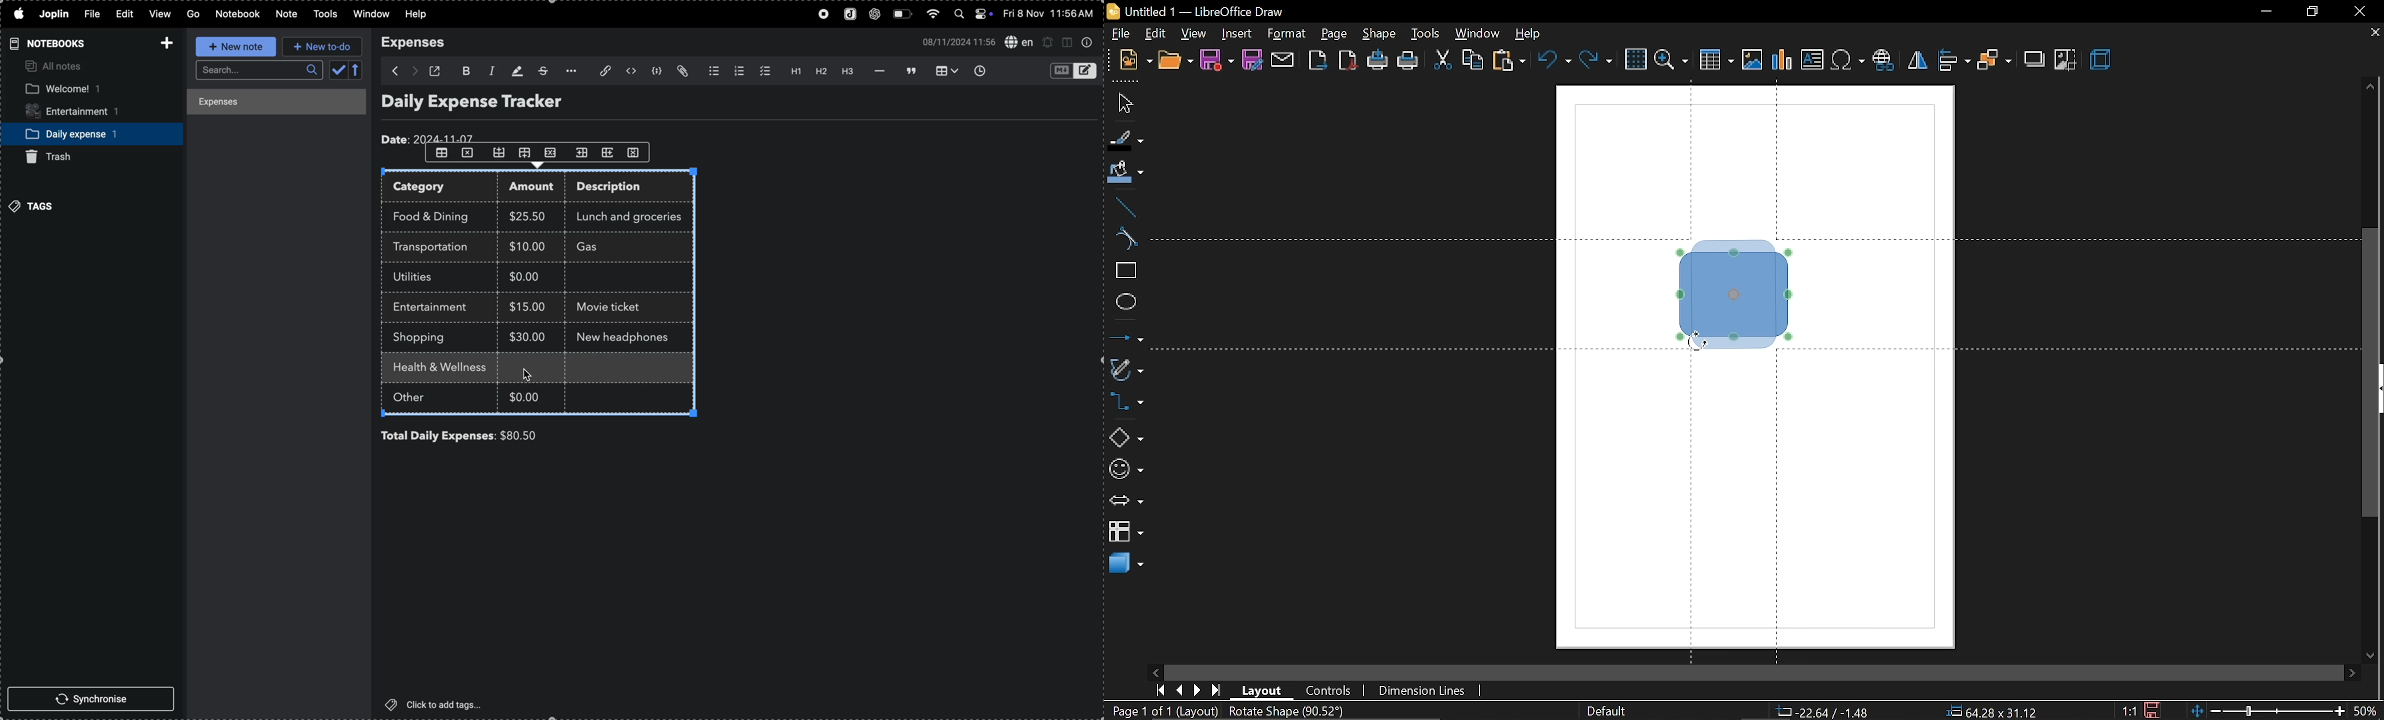 This screenshot has height=728, width=2408. I want to click on edit, so click(120, 13).